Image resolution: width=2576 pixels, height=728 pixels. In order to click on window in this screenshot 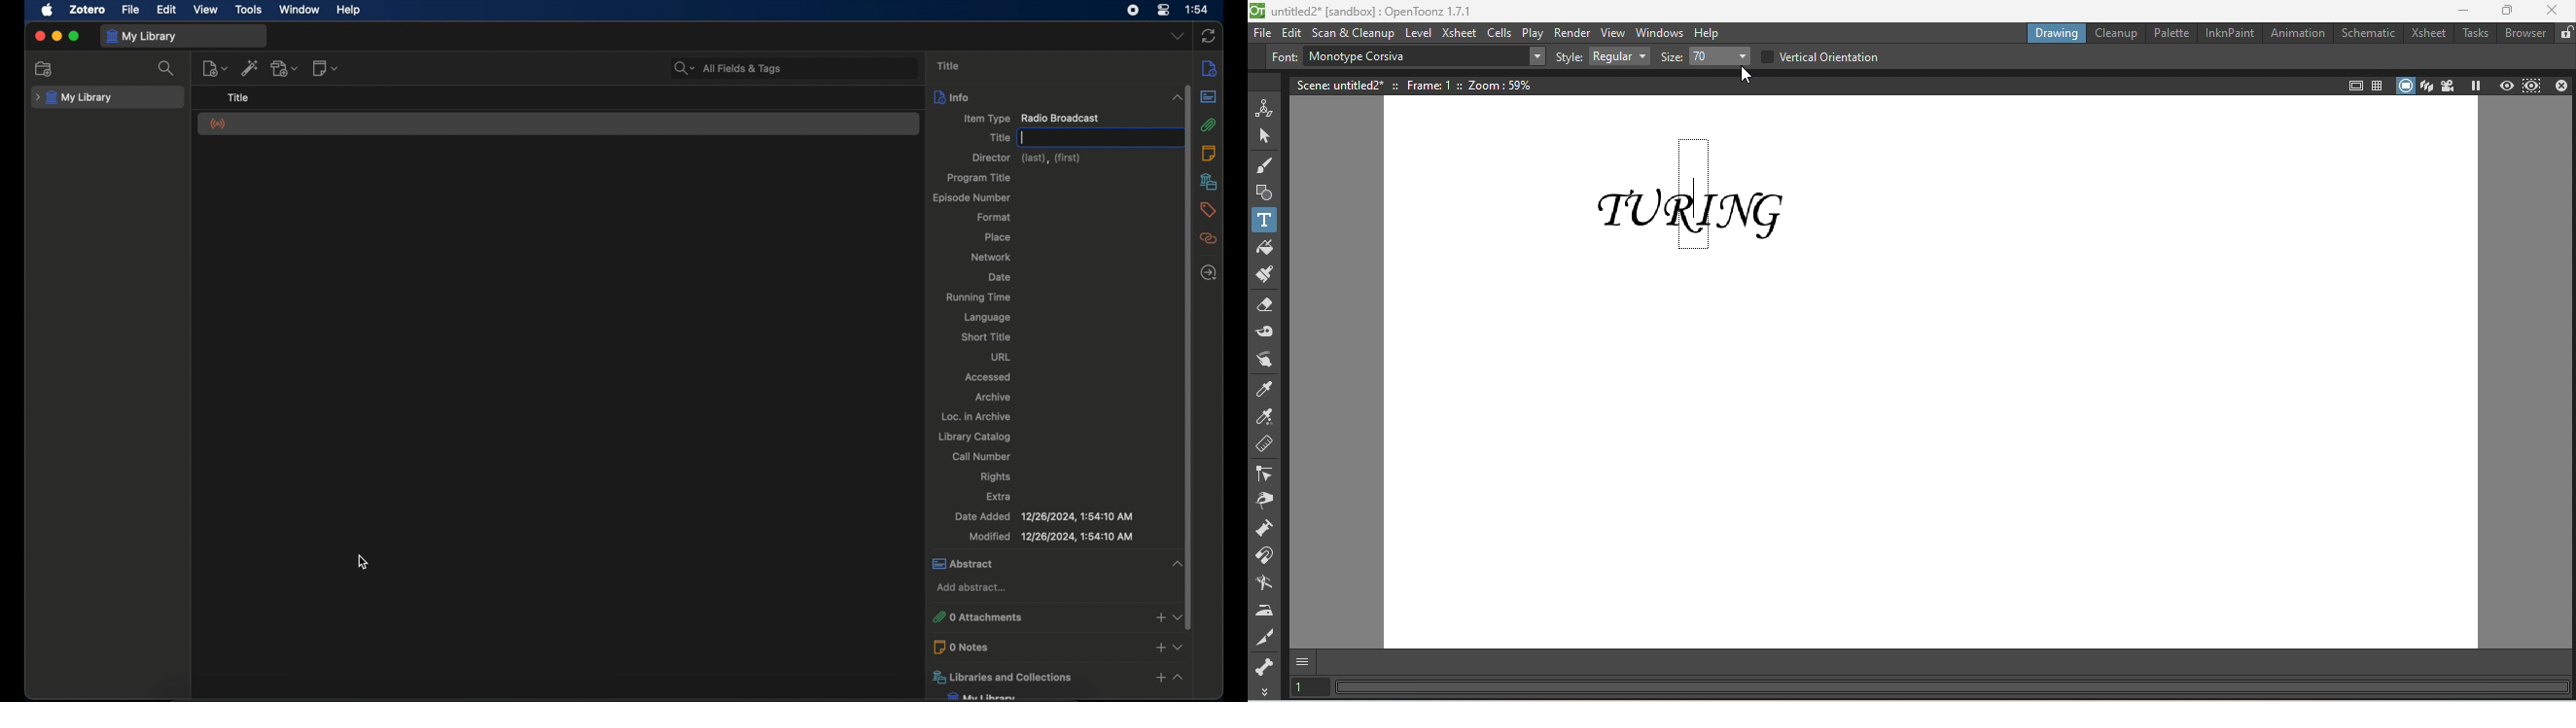, I will do `click(300, 10)`.